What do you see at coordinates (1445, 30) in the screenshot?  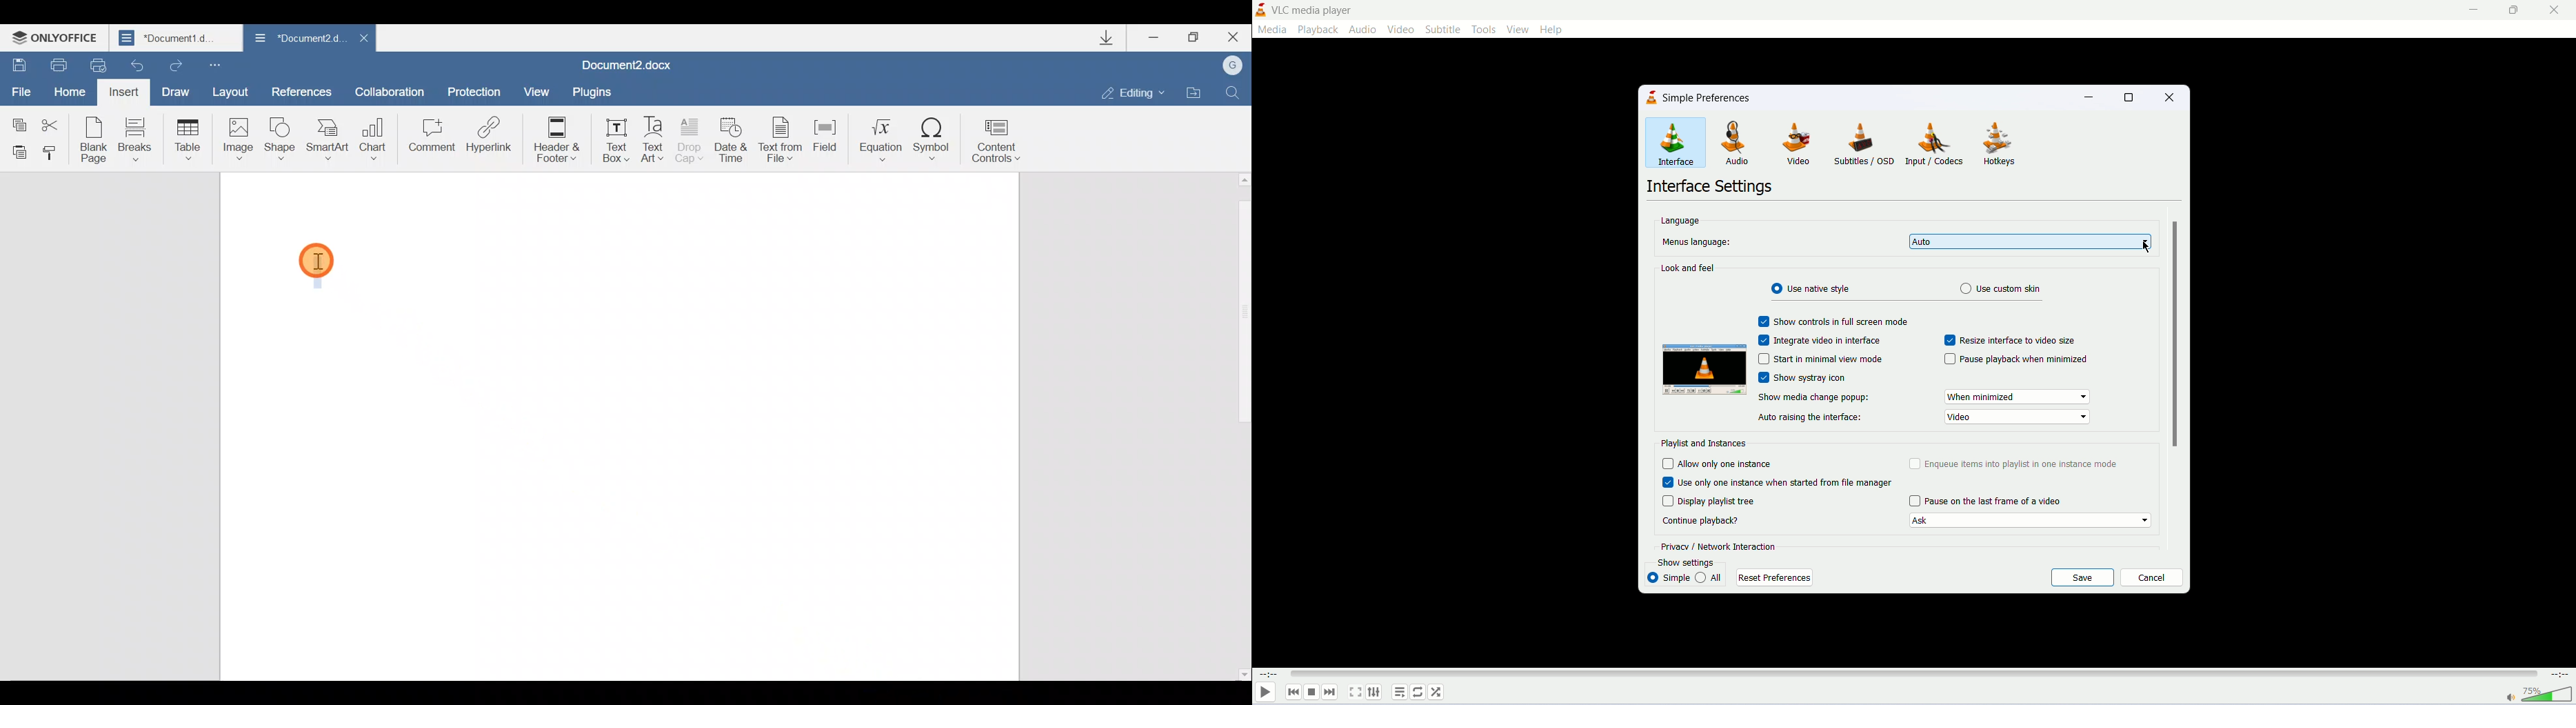 I see `subtitle` at bounding box center [1445, 30].